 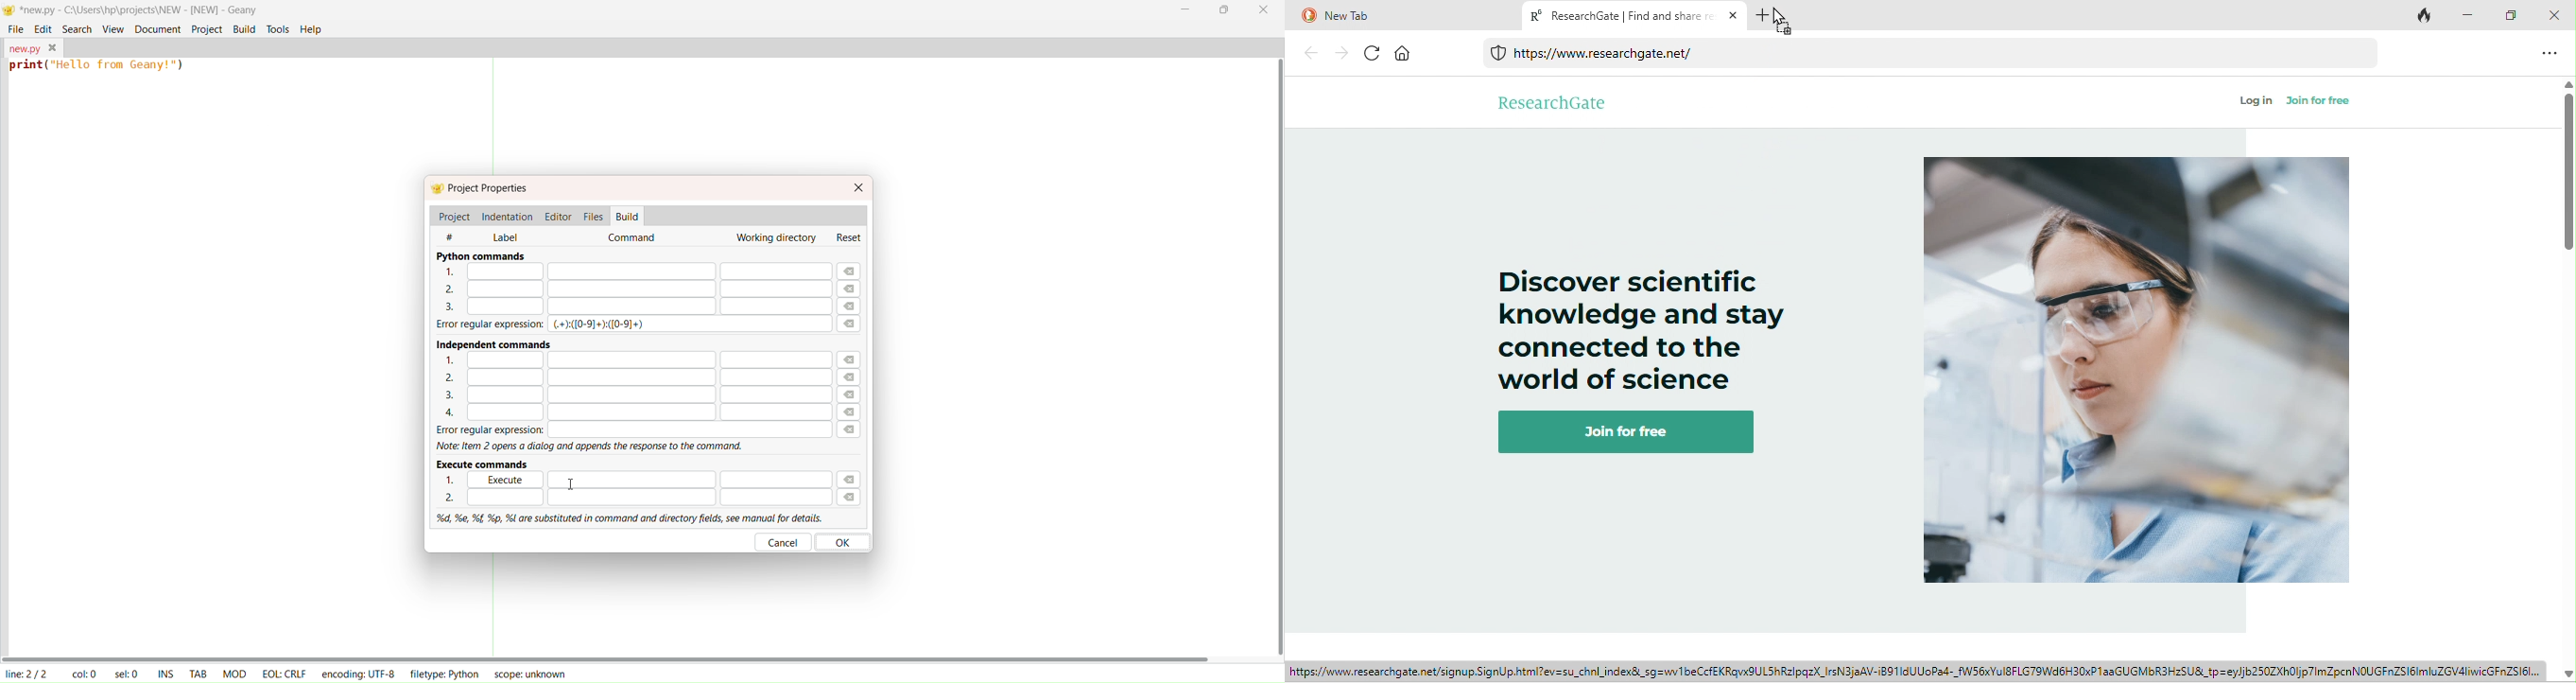 I want to click on ResearchGate | Find and , so click(x=1633, y=15).